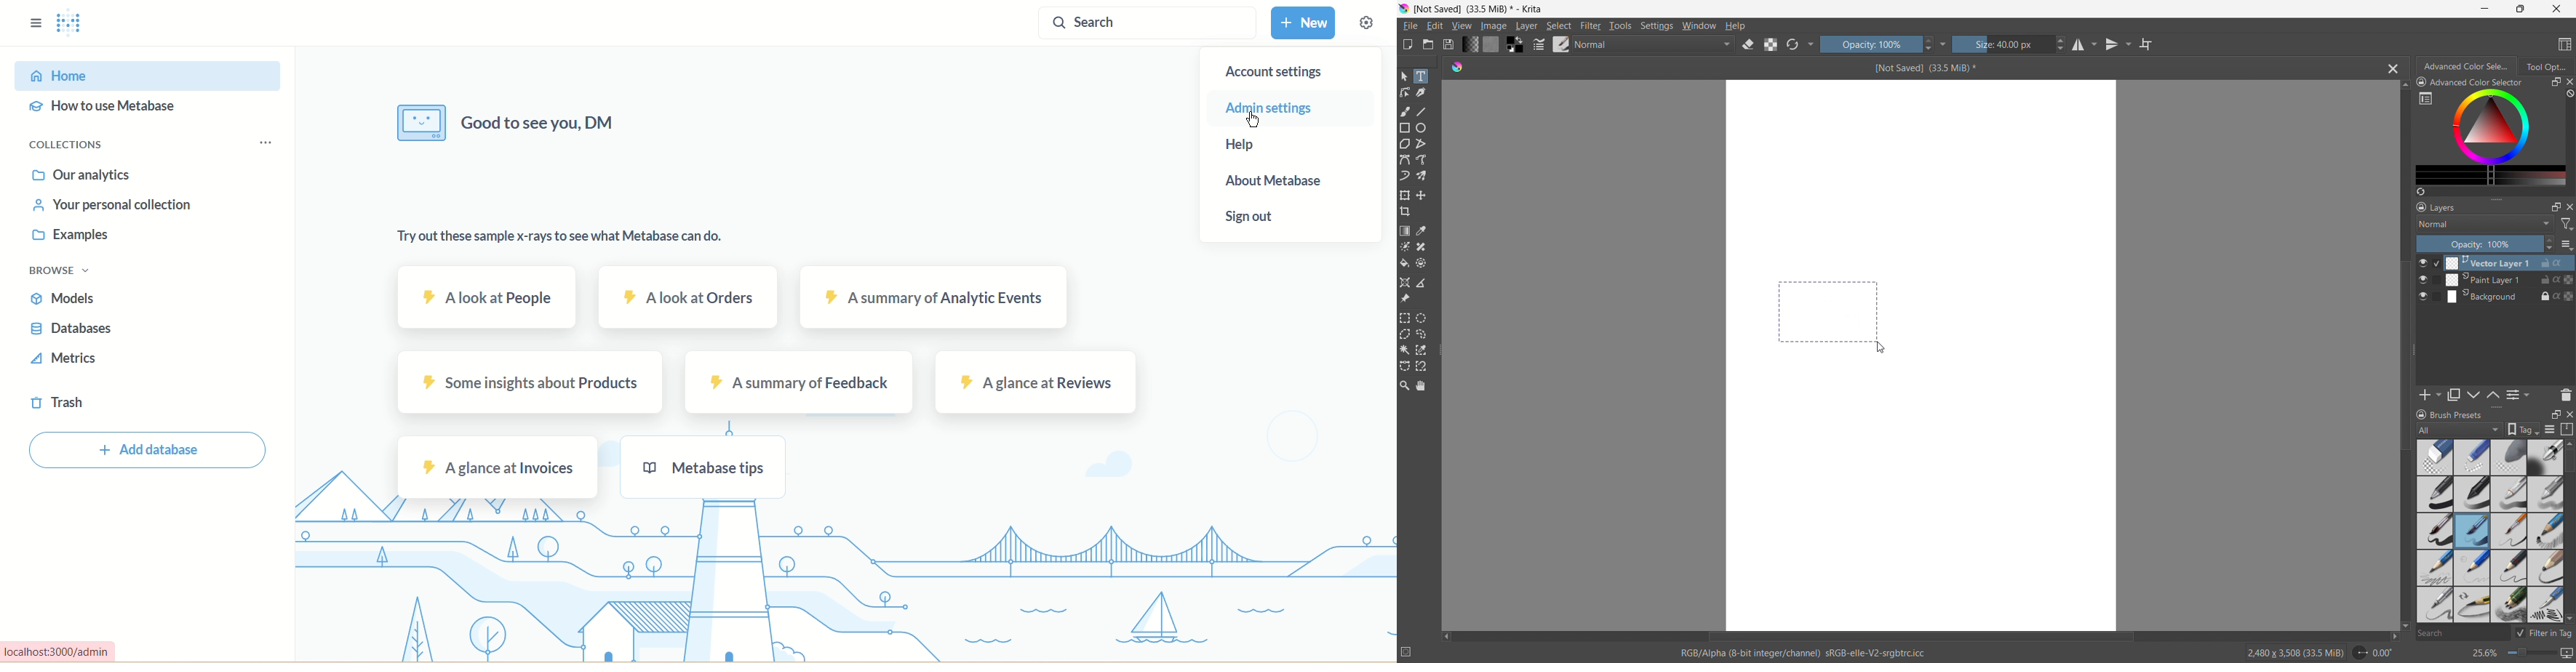 The height and width of the screenshot is (672, 2576). I want to click on collections, so click(67, 144).